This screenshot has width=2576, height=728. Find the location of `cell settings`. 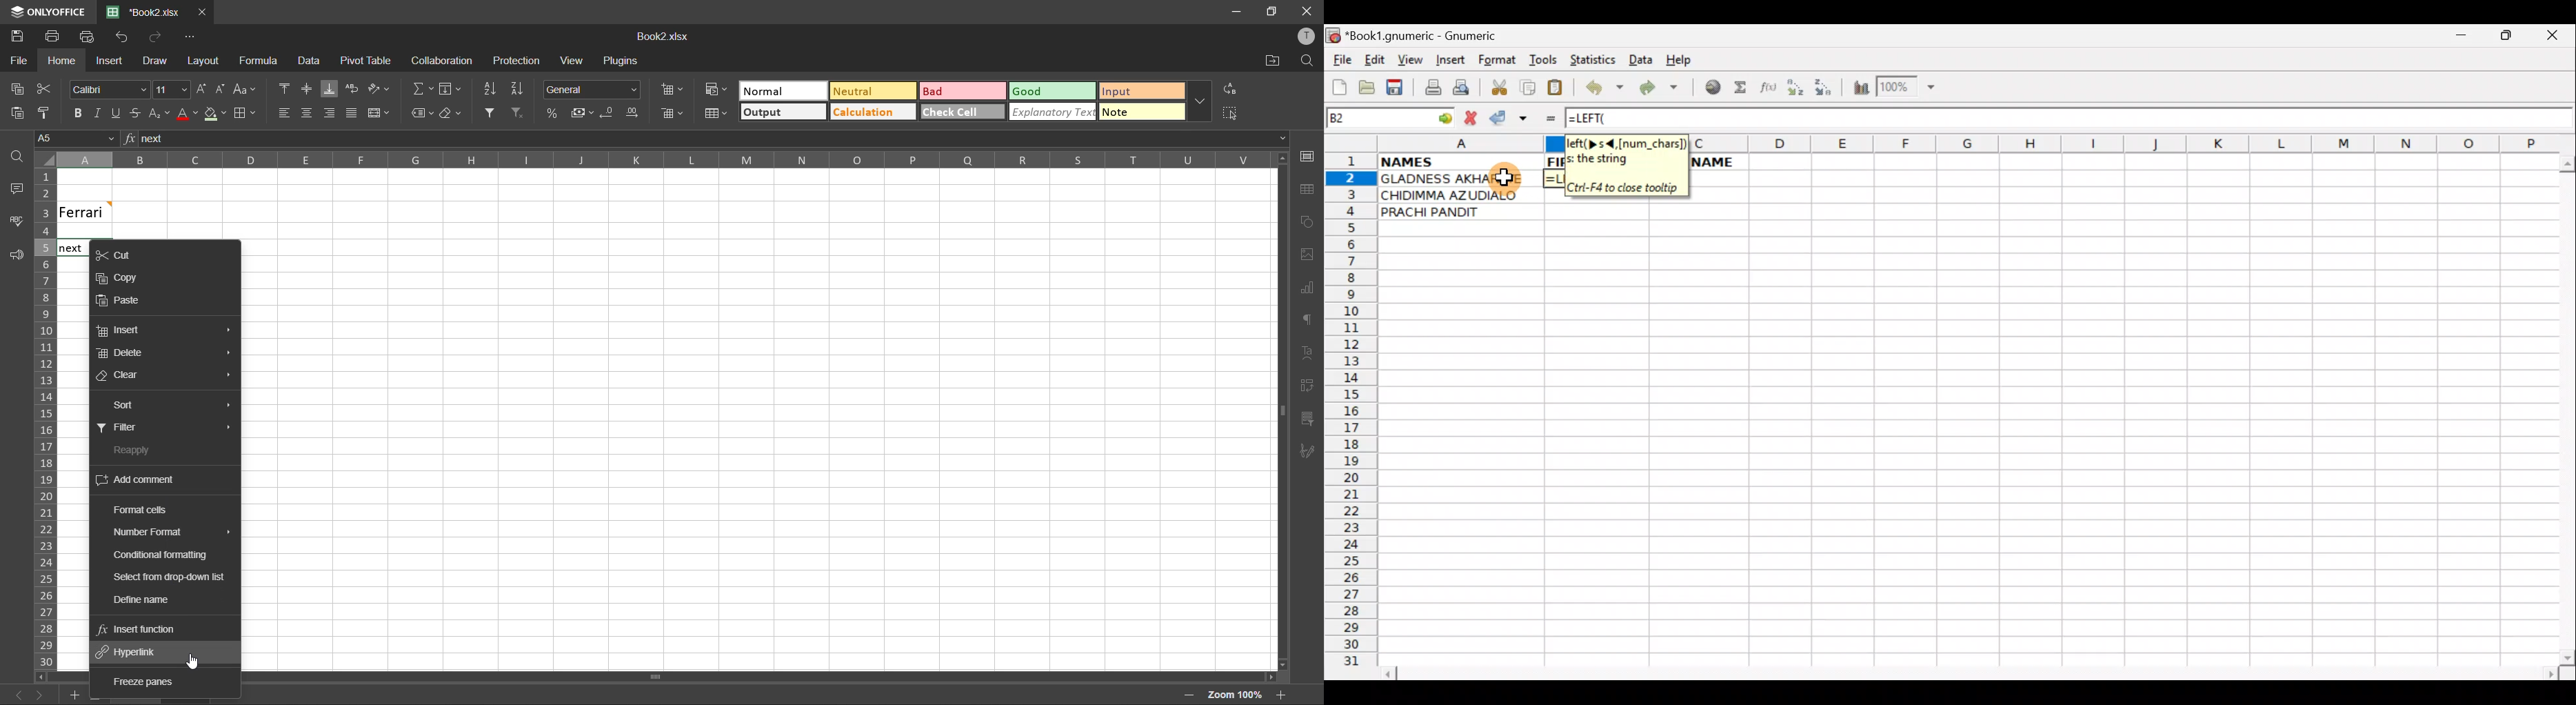

cell settings is located at coordinates (1307, 156).